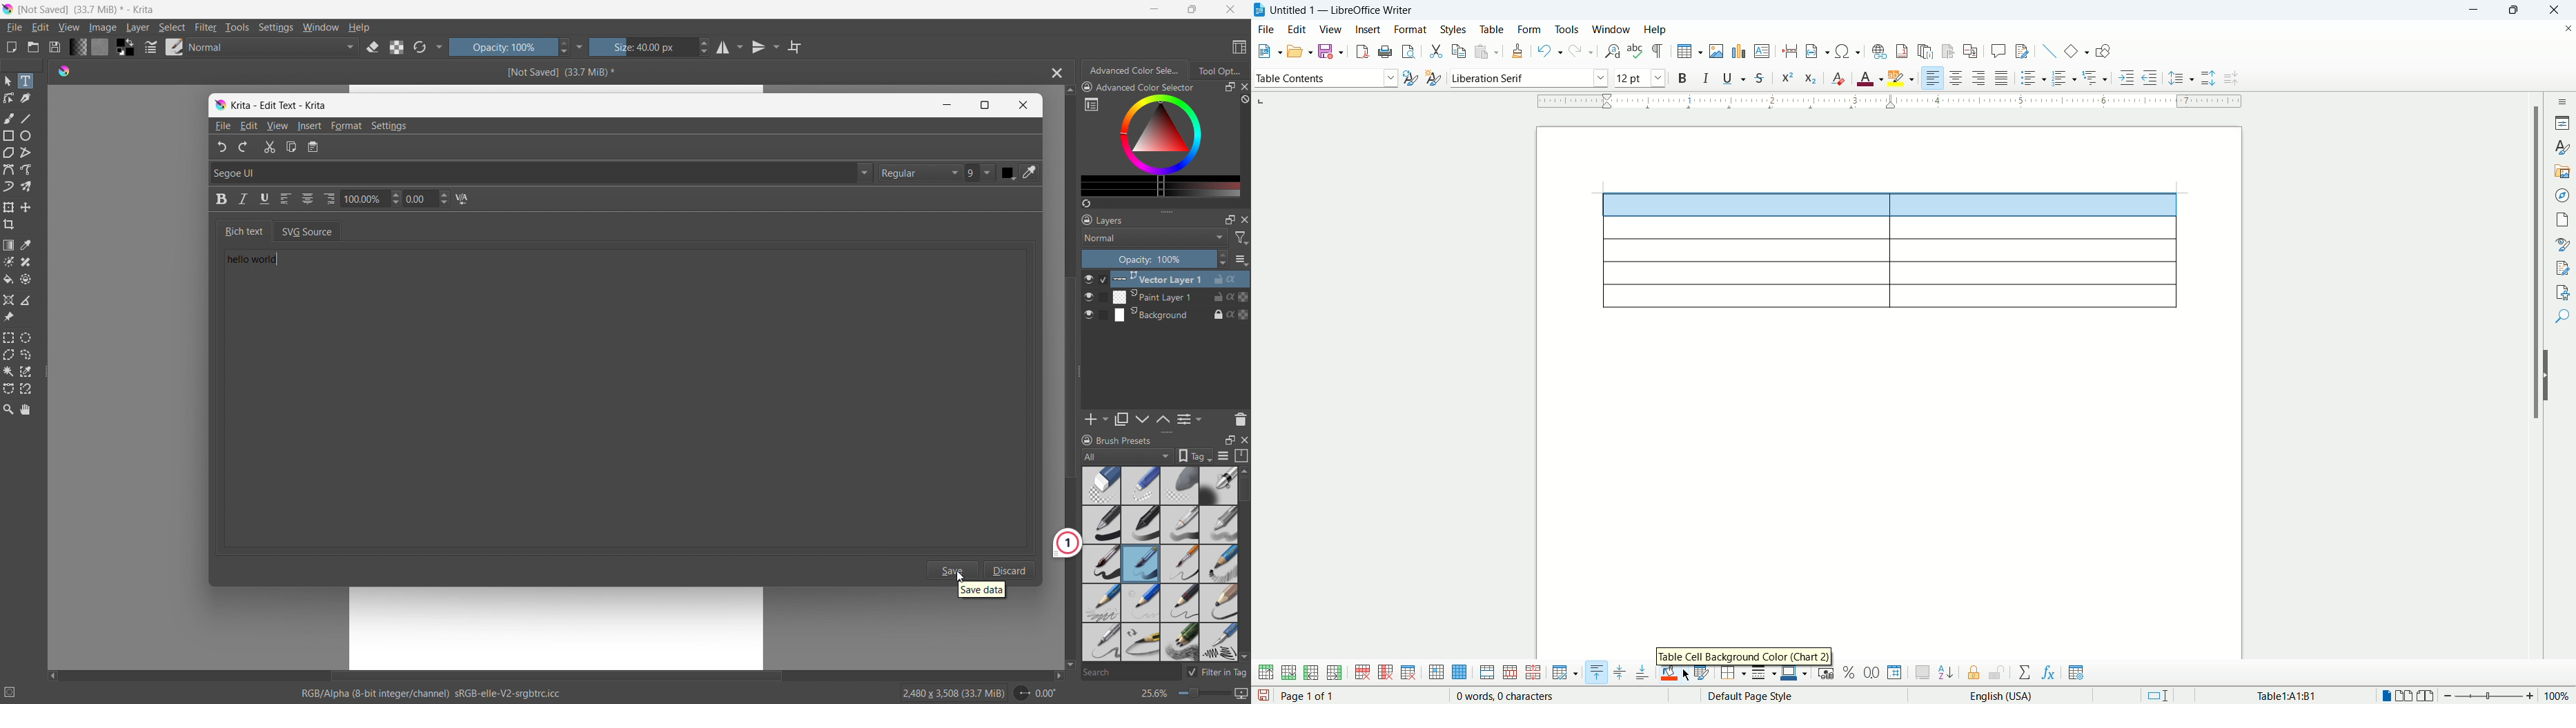 Image resolution: width=2576 pixels, height=728 pixels. Describe the element at coordinates (8, 280) in the screenshot. I see `fill a contiguous area of color with a color` at that location.